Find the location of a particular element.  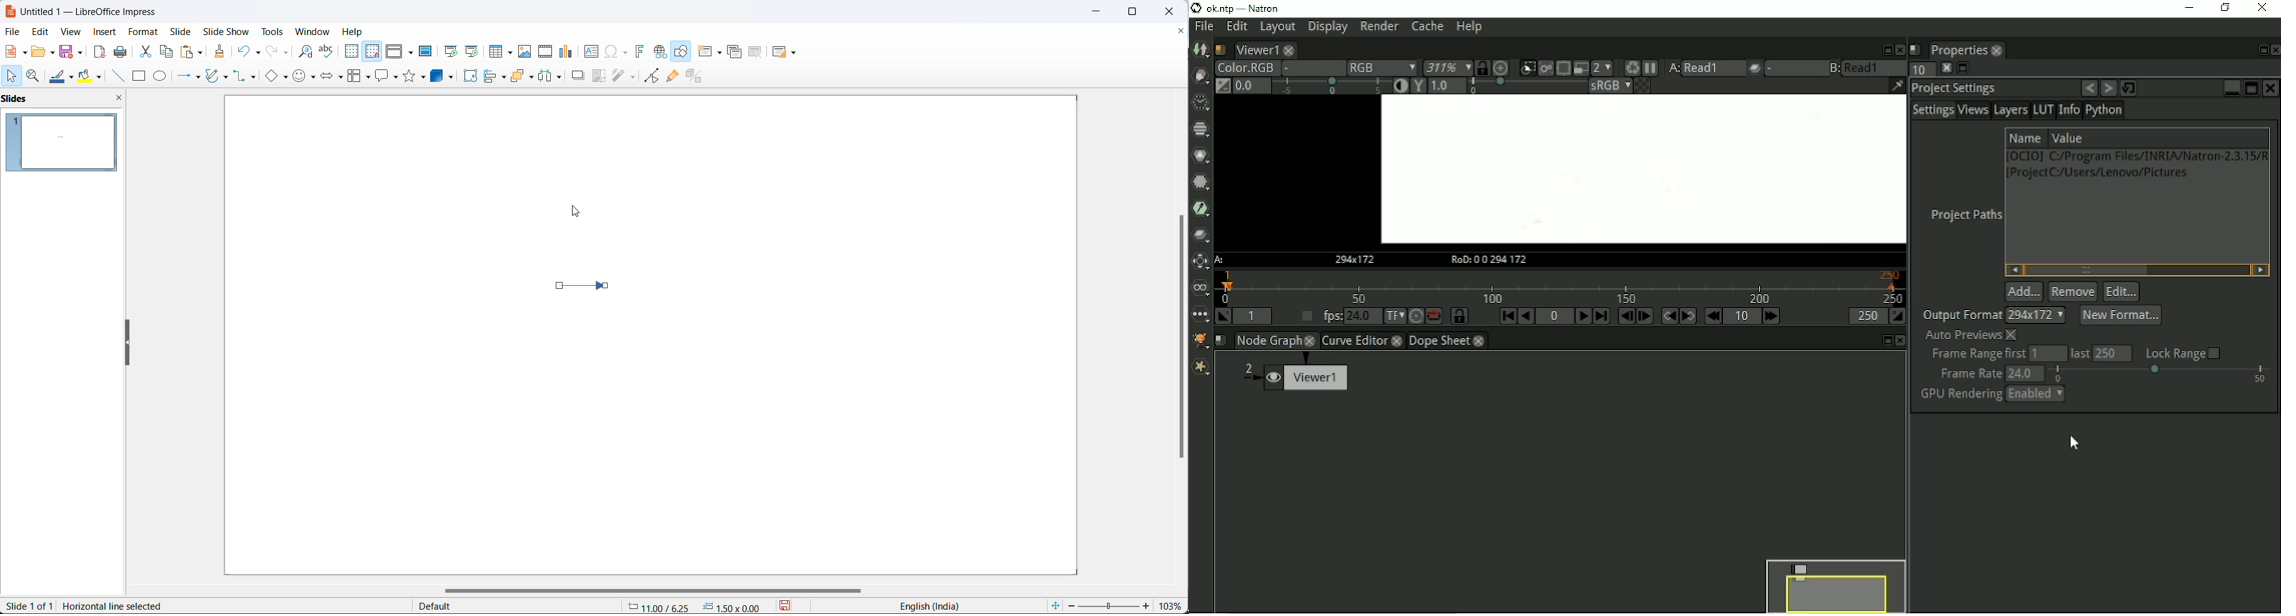

Edit is located at coordinates (2120, 292).